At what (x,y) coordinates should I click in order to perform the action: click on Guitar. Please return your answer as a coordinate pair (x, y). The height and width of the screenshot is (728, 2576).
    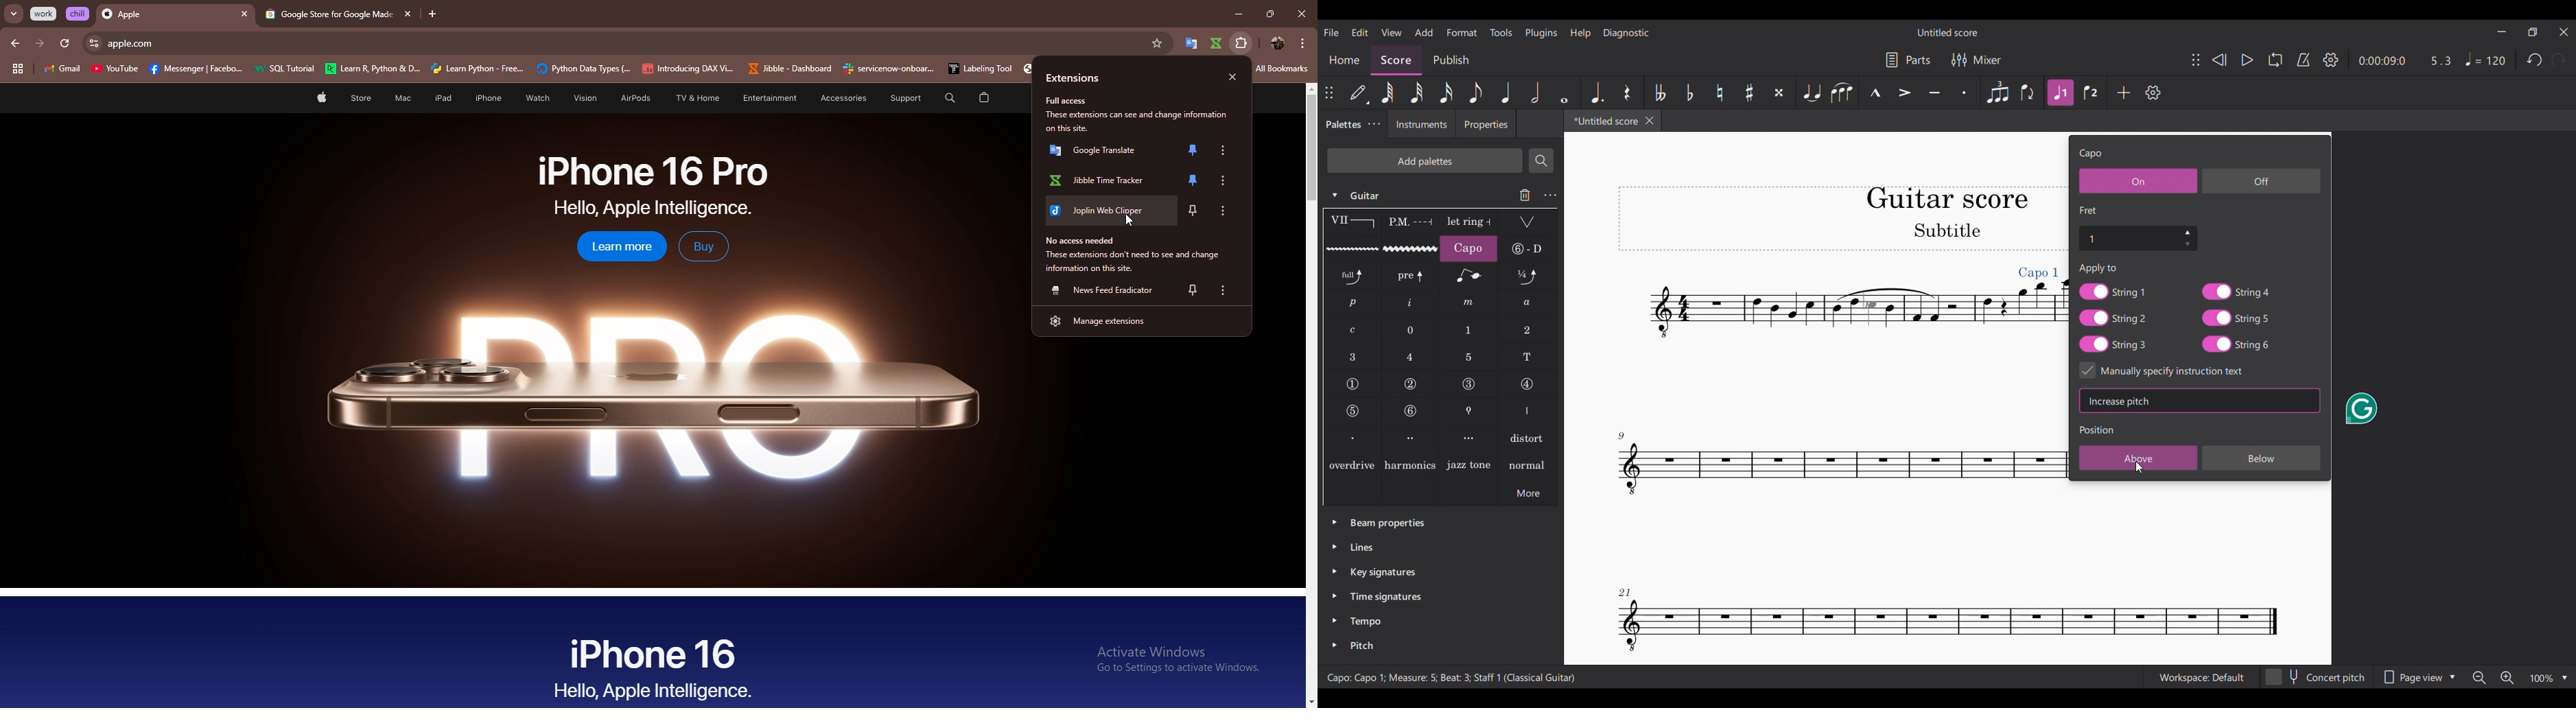
    Looking at the image, I should click on (1368, 195).